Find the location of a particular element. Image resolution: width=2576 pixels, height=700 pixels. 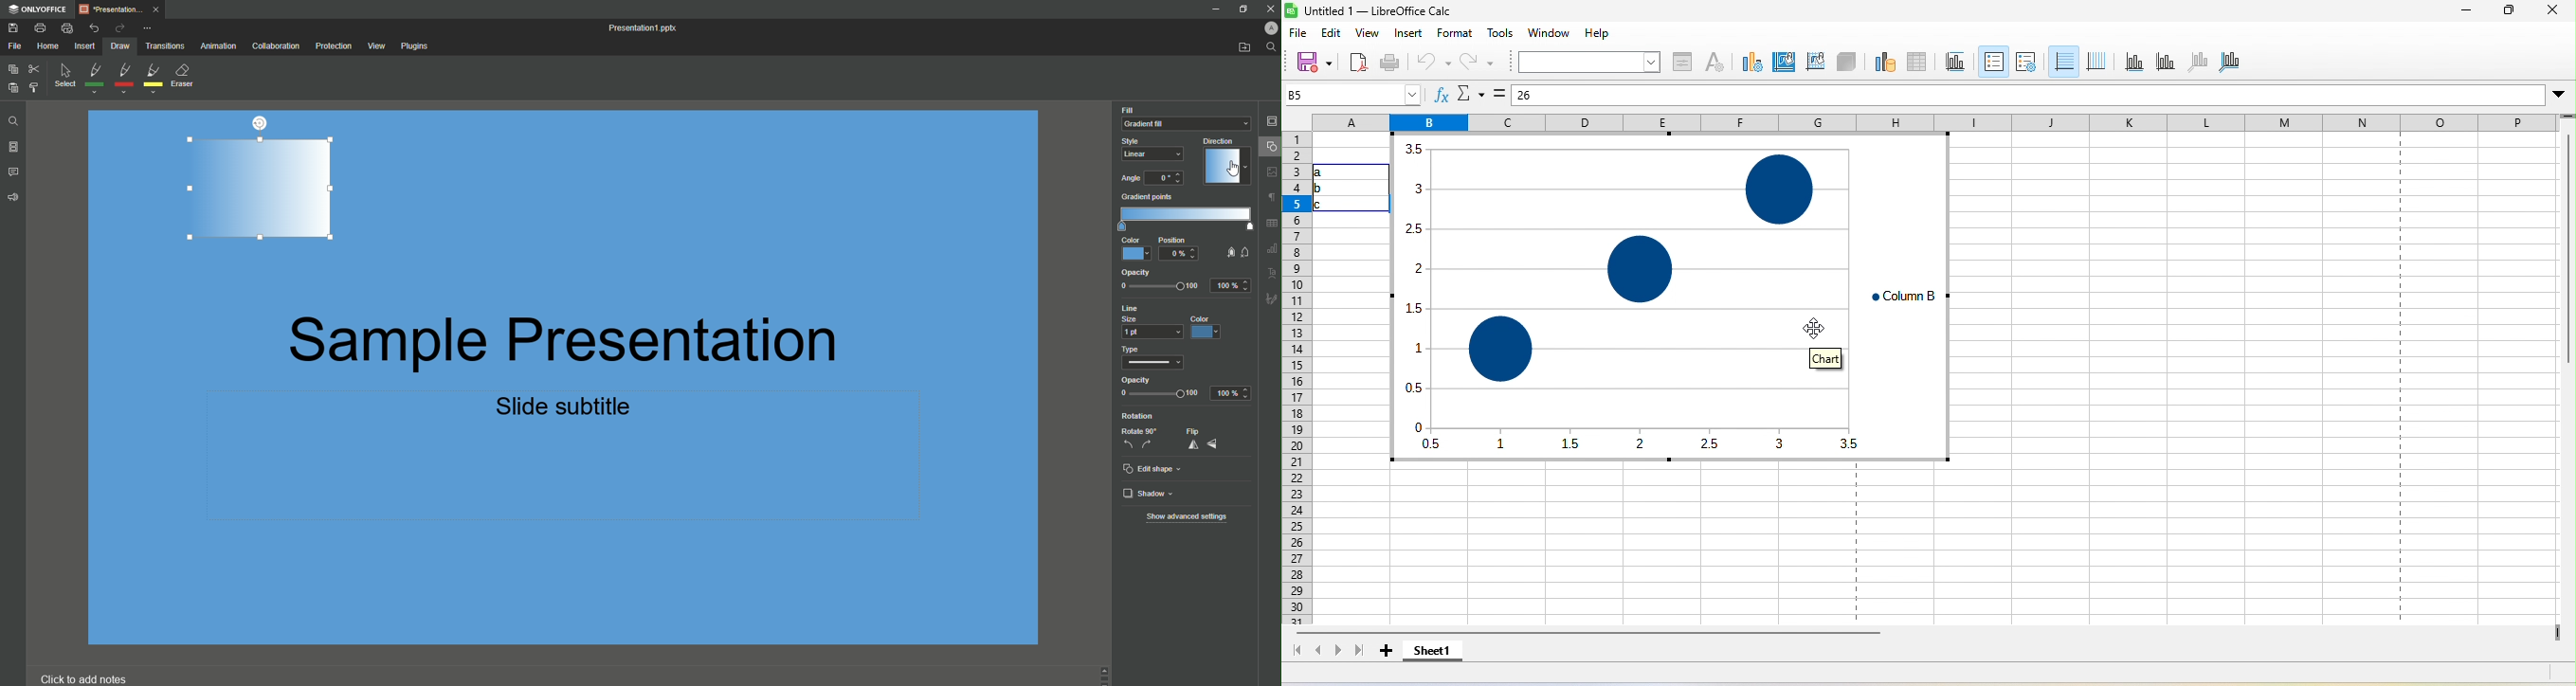

Tab 1 is located at coordinates (124, 10).